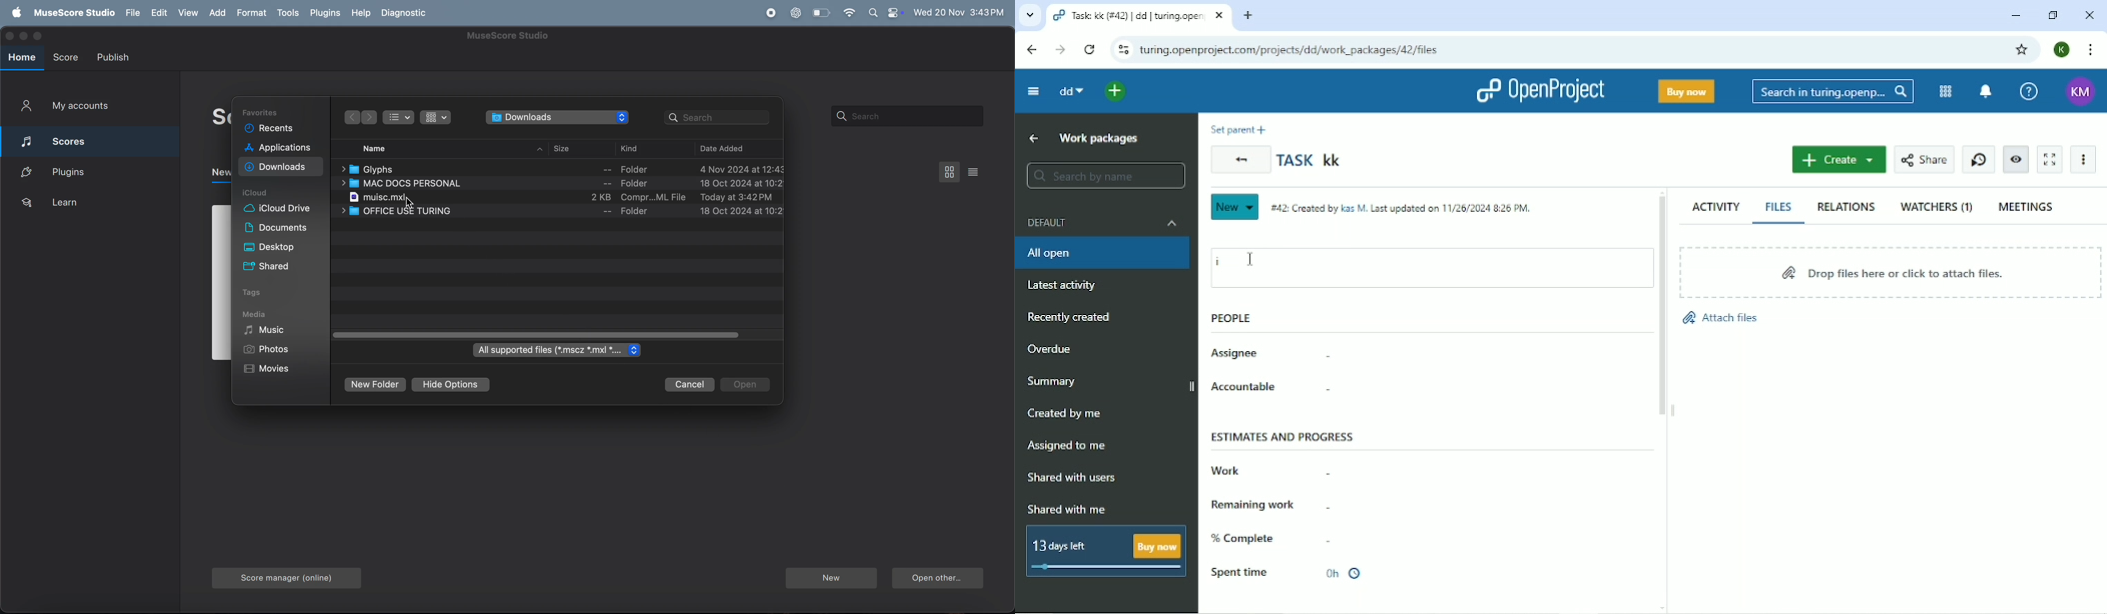  I want to click on open another, so click(939, 578).